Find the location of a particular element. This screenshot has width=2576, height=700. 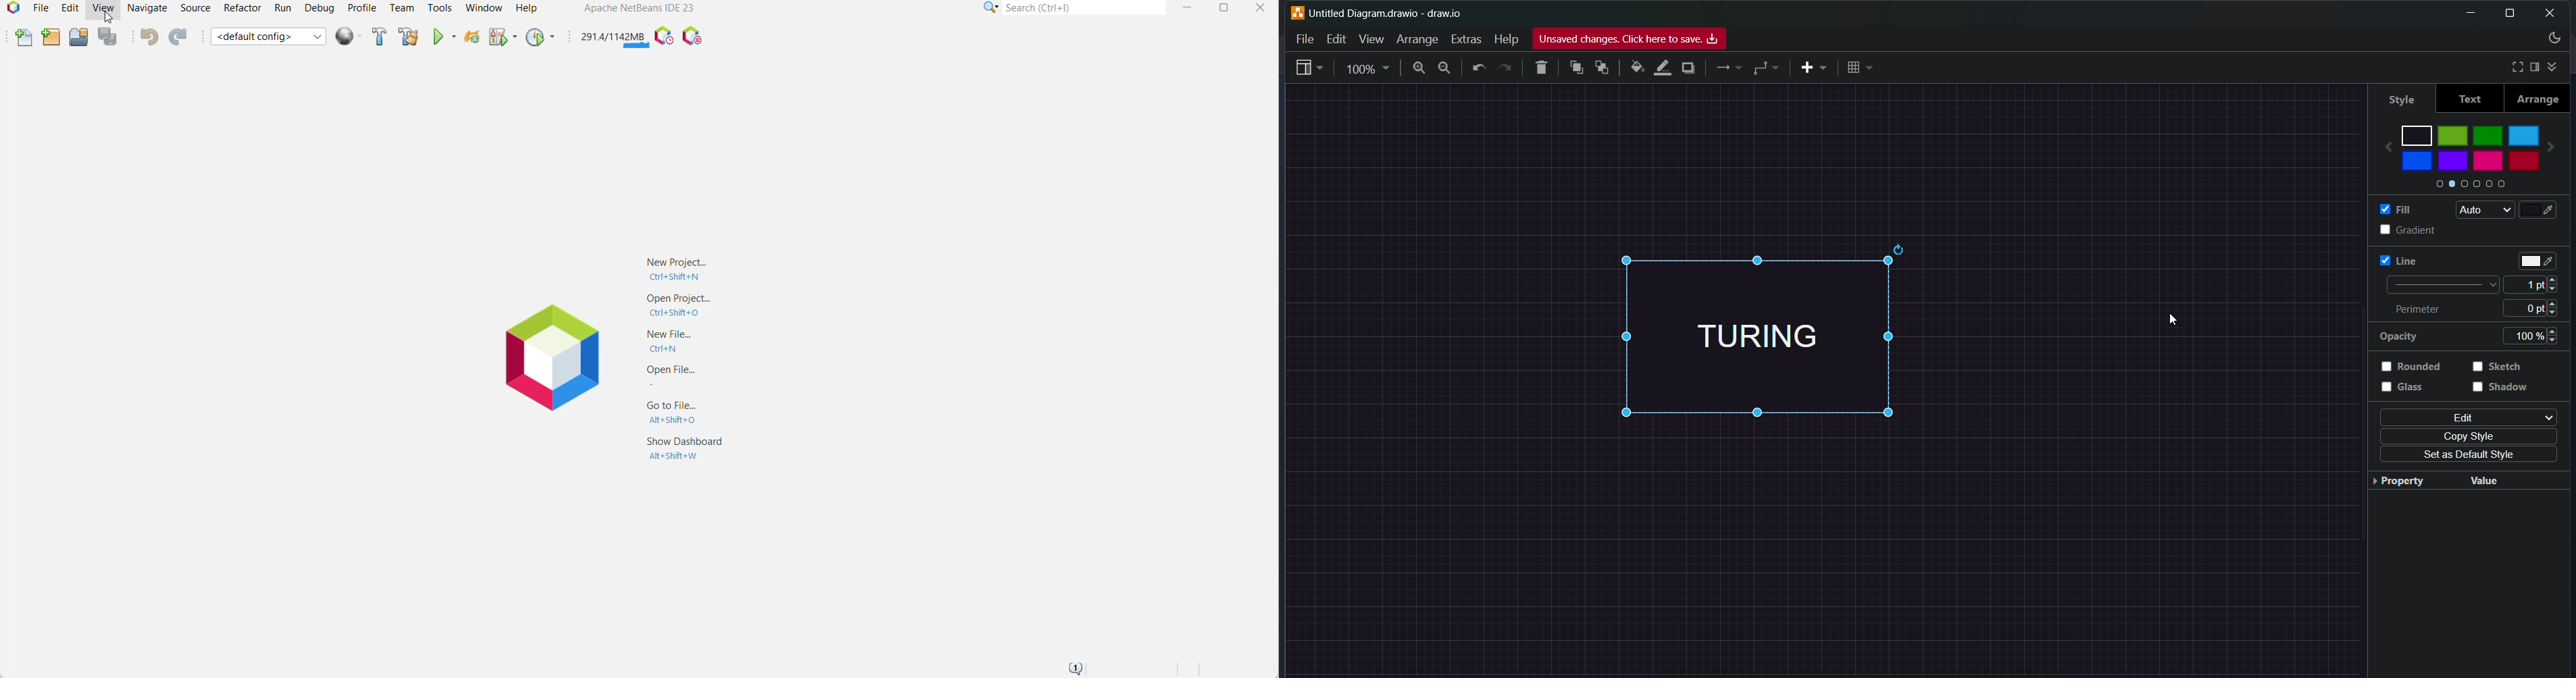

copy style is located at coordinates (2471, 436).